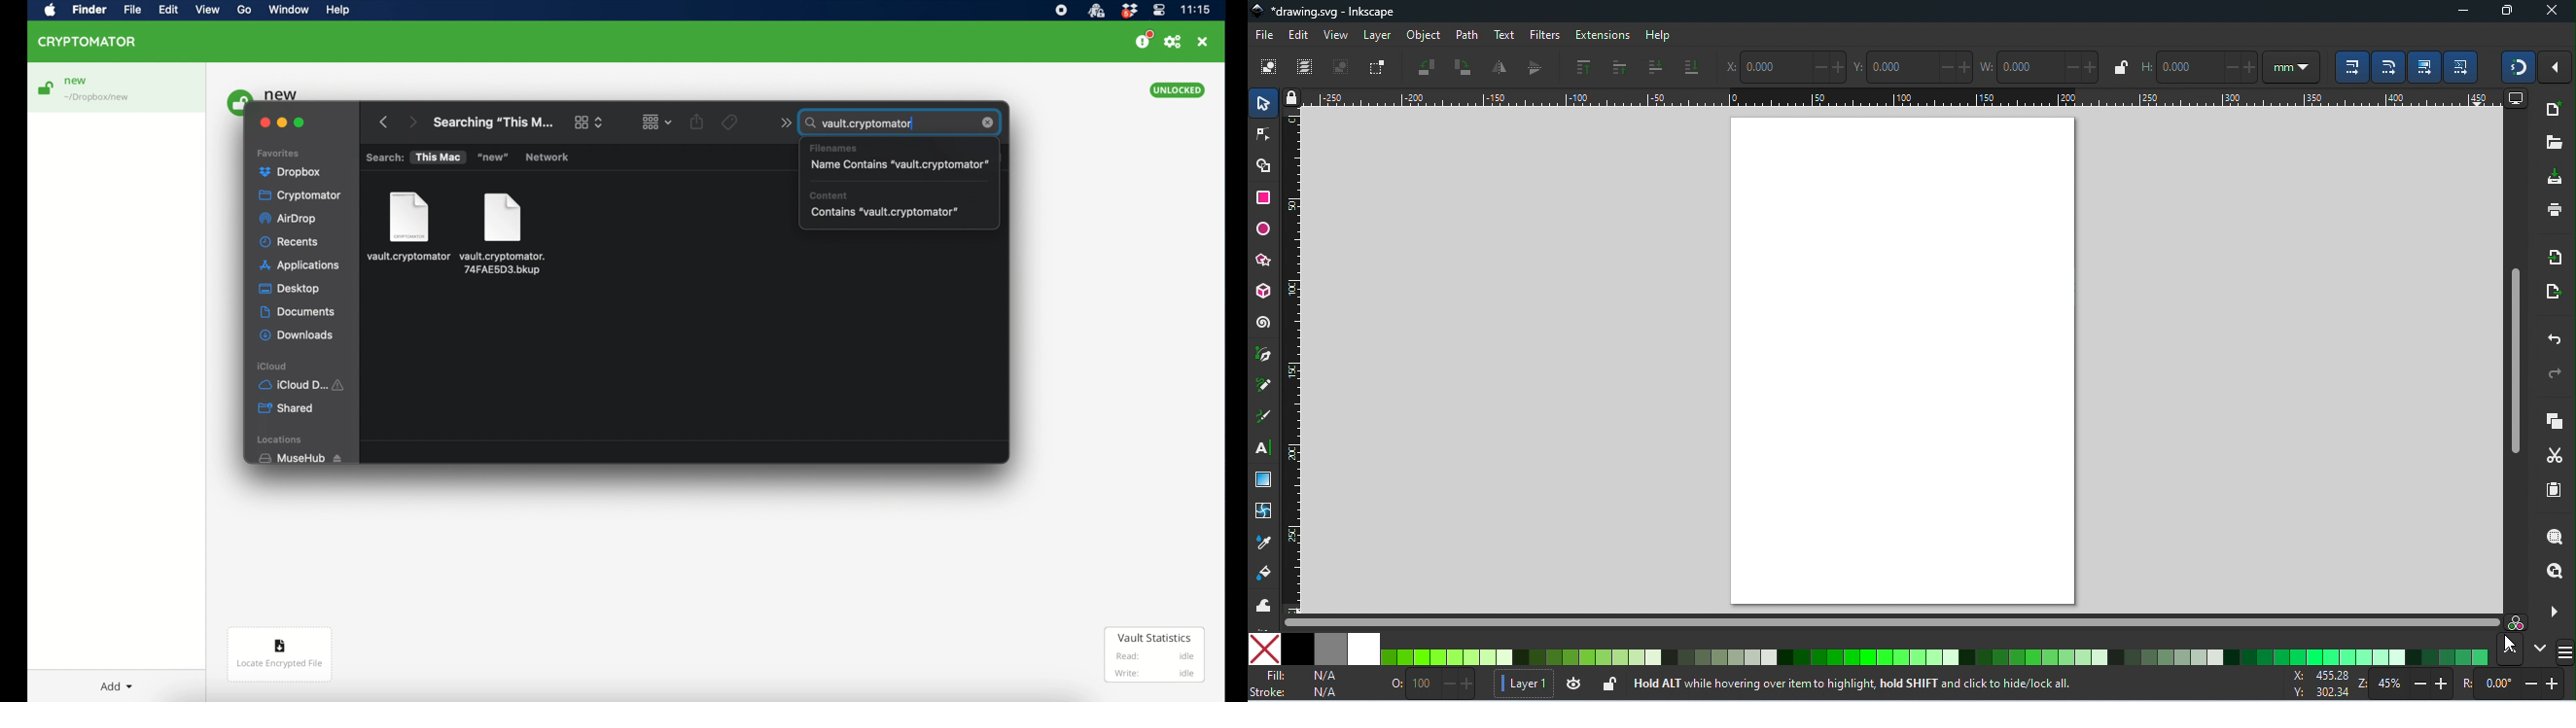 This screenshot has width=2576, height=728. What do you see at coordinates (899, 165) in the screenshot?
I see `name contains "vault.cryptomator"` at bounding box center [899, 165].